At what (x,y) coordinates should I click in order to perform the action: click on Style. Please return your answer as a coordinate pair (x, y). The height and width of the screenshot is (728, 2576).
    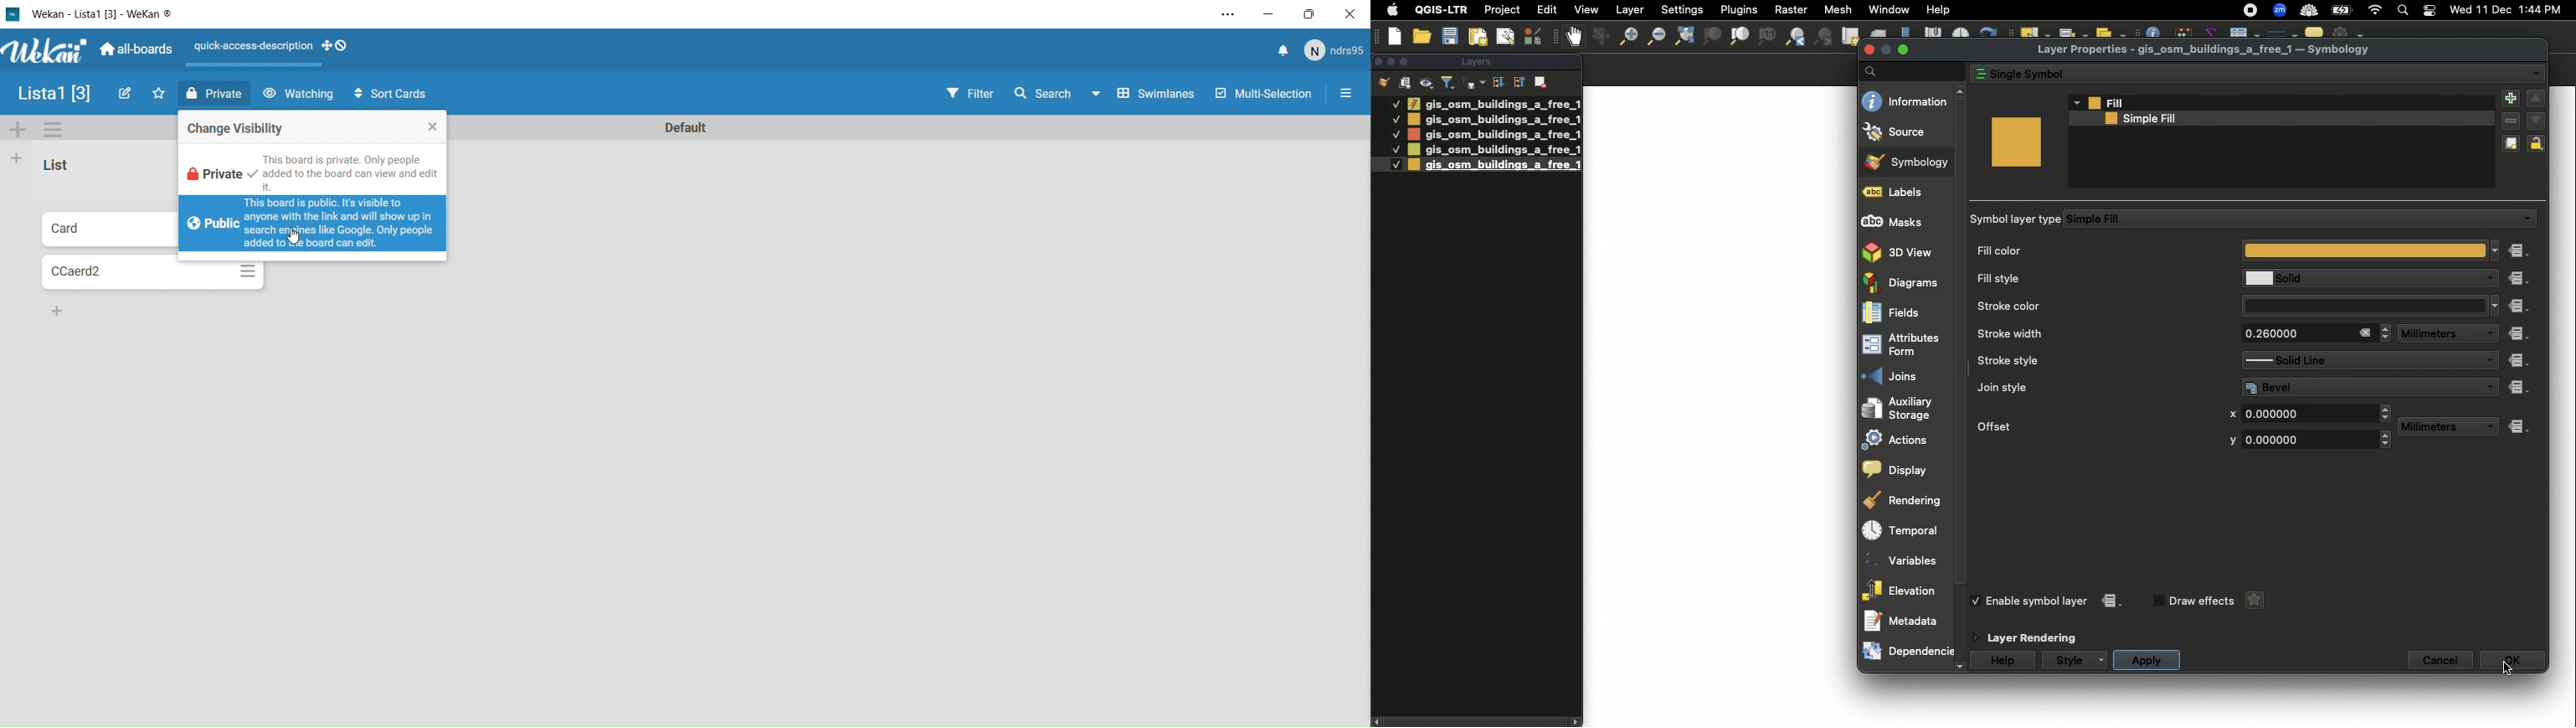
    Looking at the image, I should click on (2068, 660).